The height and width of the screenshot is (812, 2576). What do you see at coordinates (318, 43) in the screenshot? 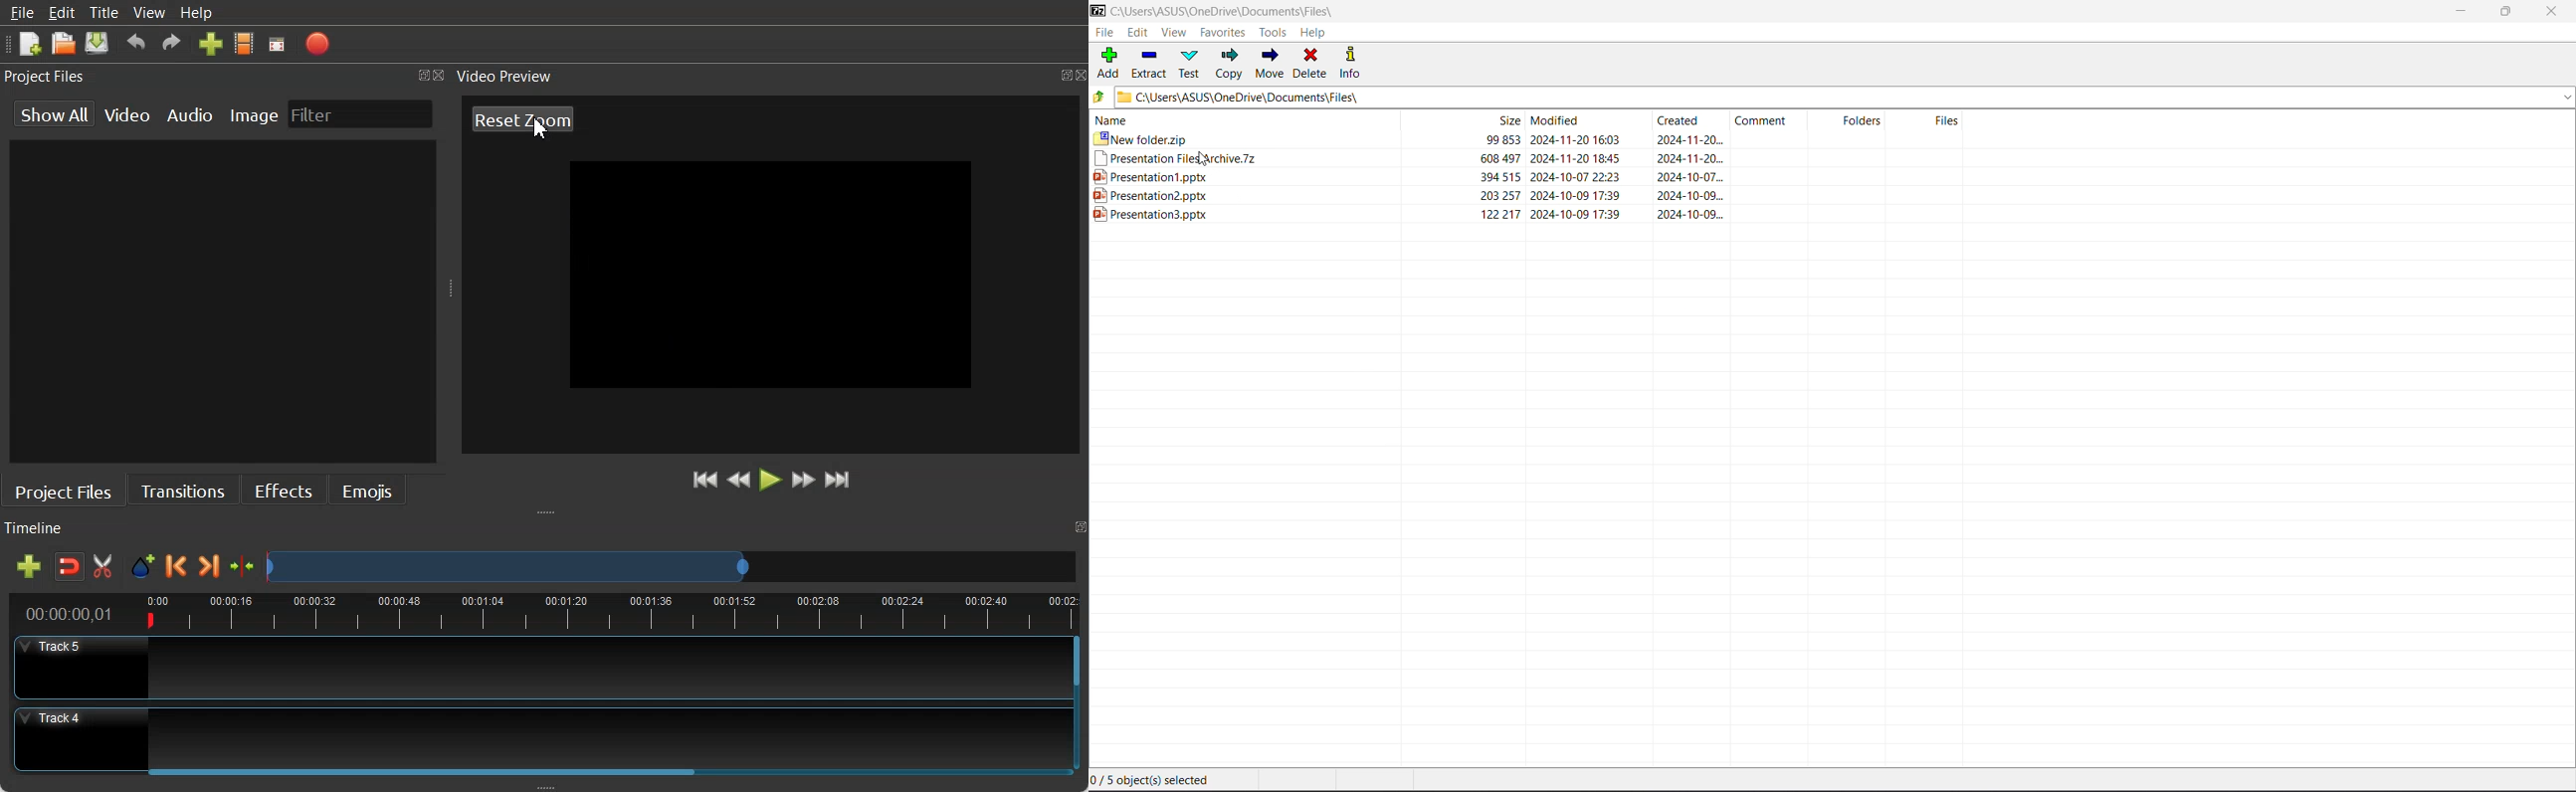
I see `Export Video` at bounding box center [318, 43].